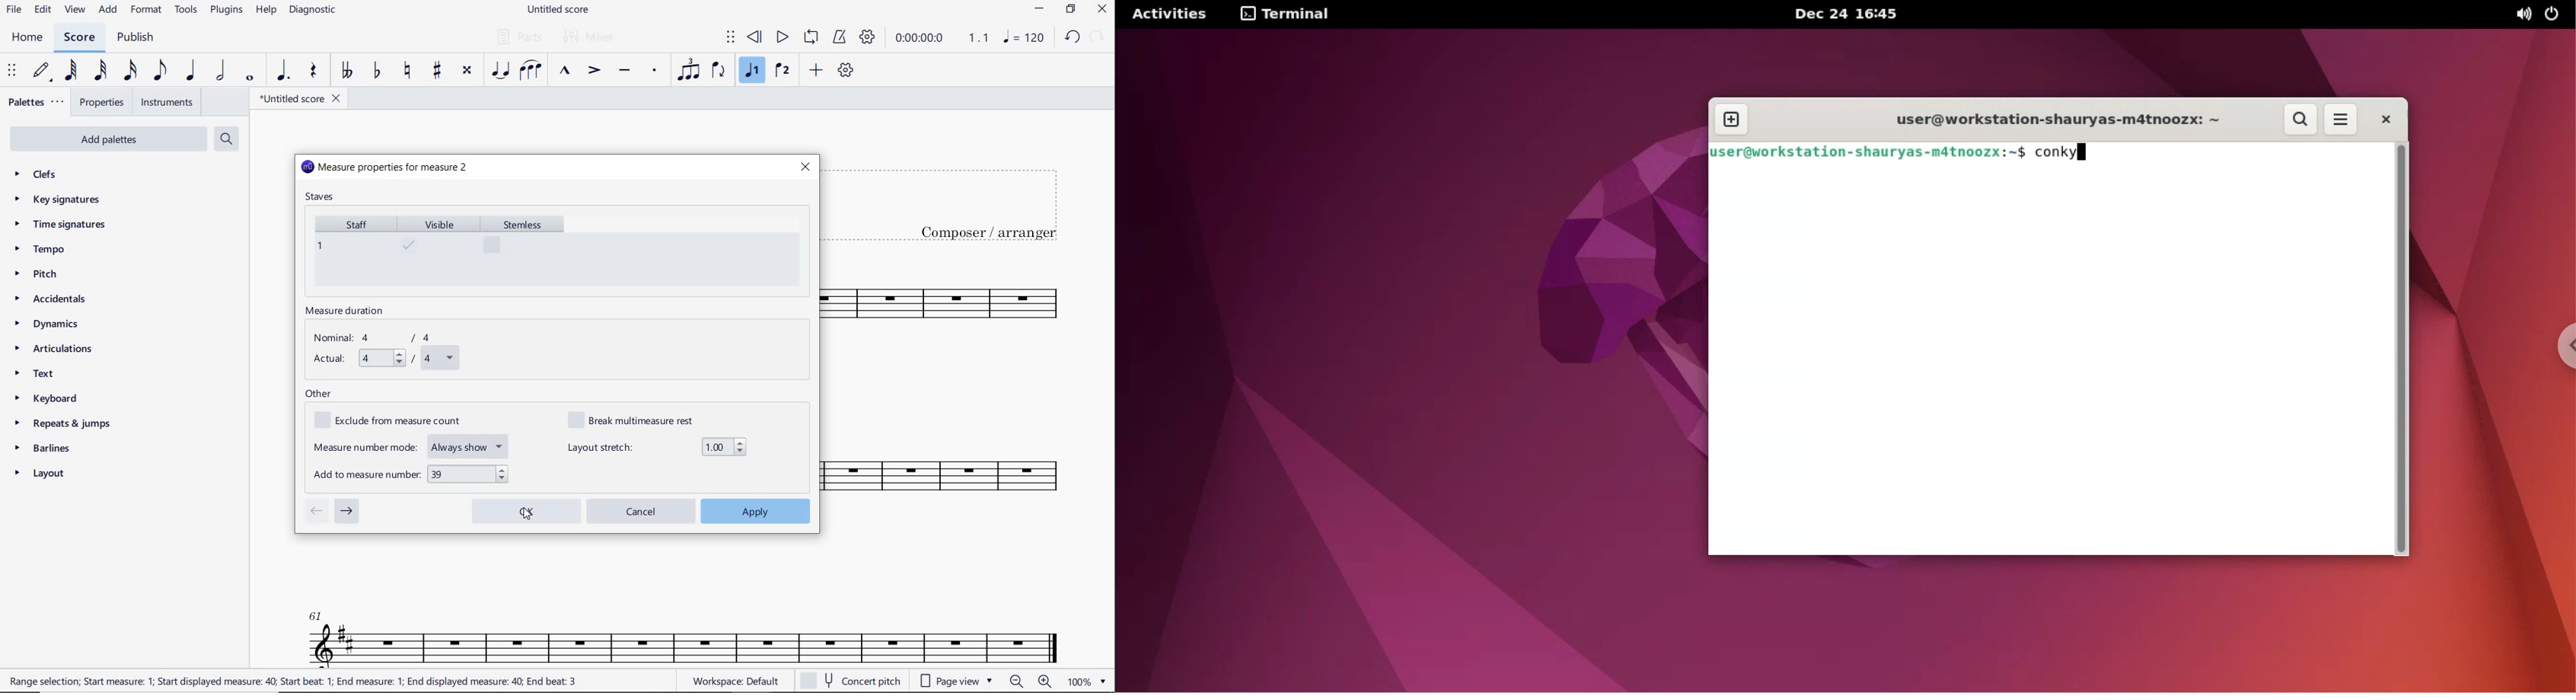 This screenshot has height=700, width=2576. What do you see at coordinates (735, 682) in the screenshot?
I see `workspace default` at bounding box center [735, 682].